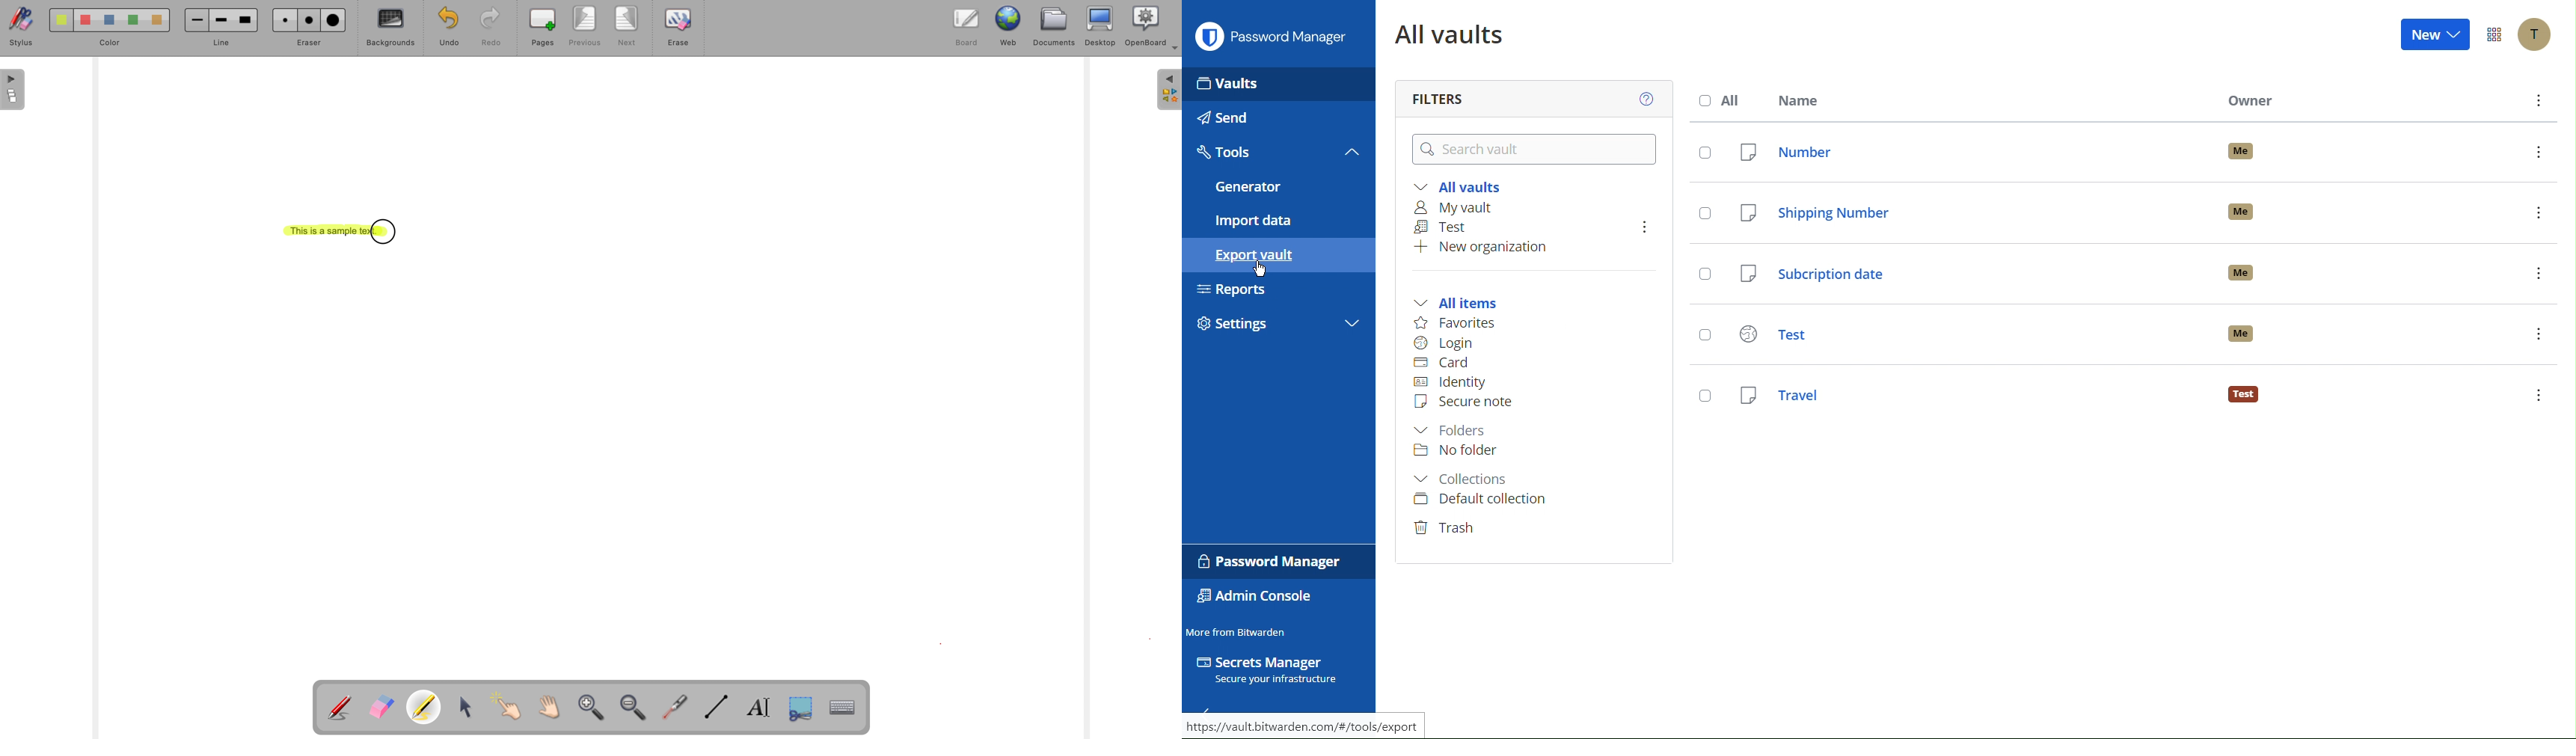 This screenshot has width=2576, height=756. I want to click on Send, so click(1279, 119).